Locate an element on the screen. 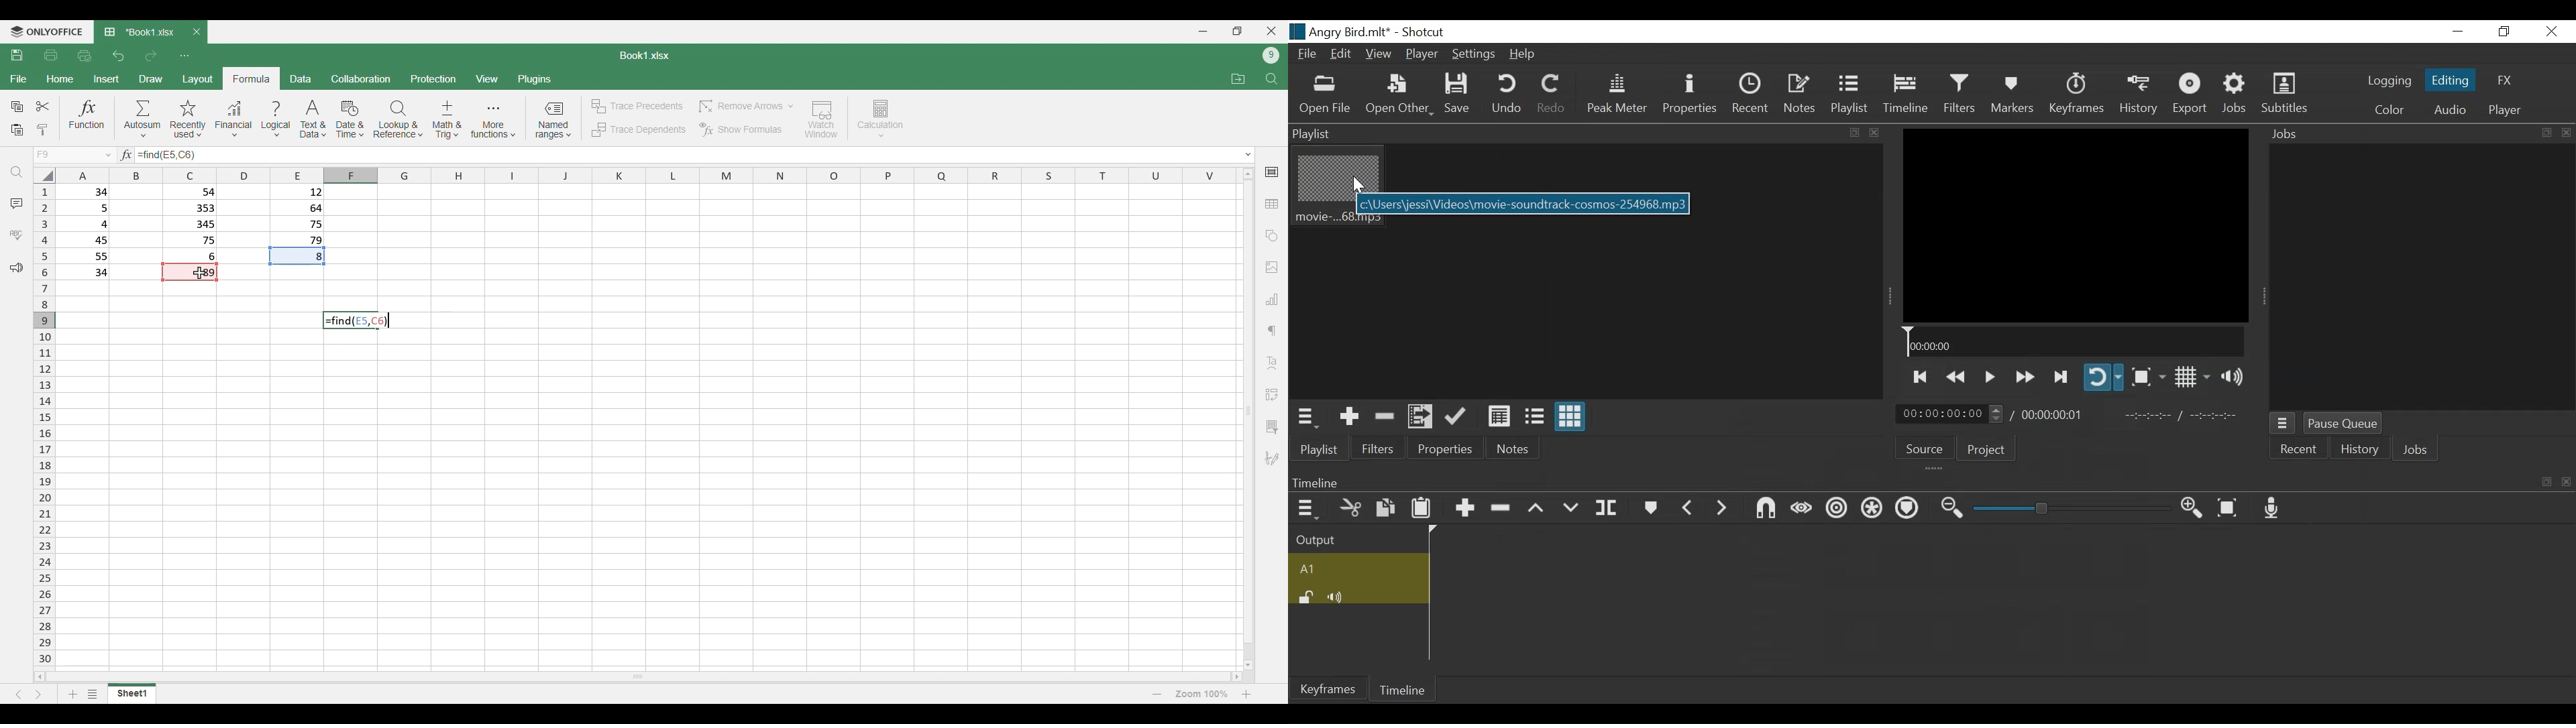 The width and height of the screenshot is (2576, 728). Filters is located at coordinates (1375, 448).